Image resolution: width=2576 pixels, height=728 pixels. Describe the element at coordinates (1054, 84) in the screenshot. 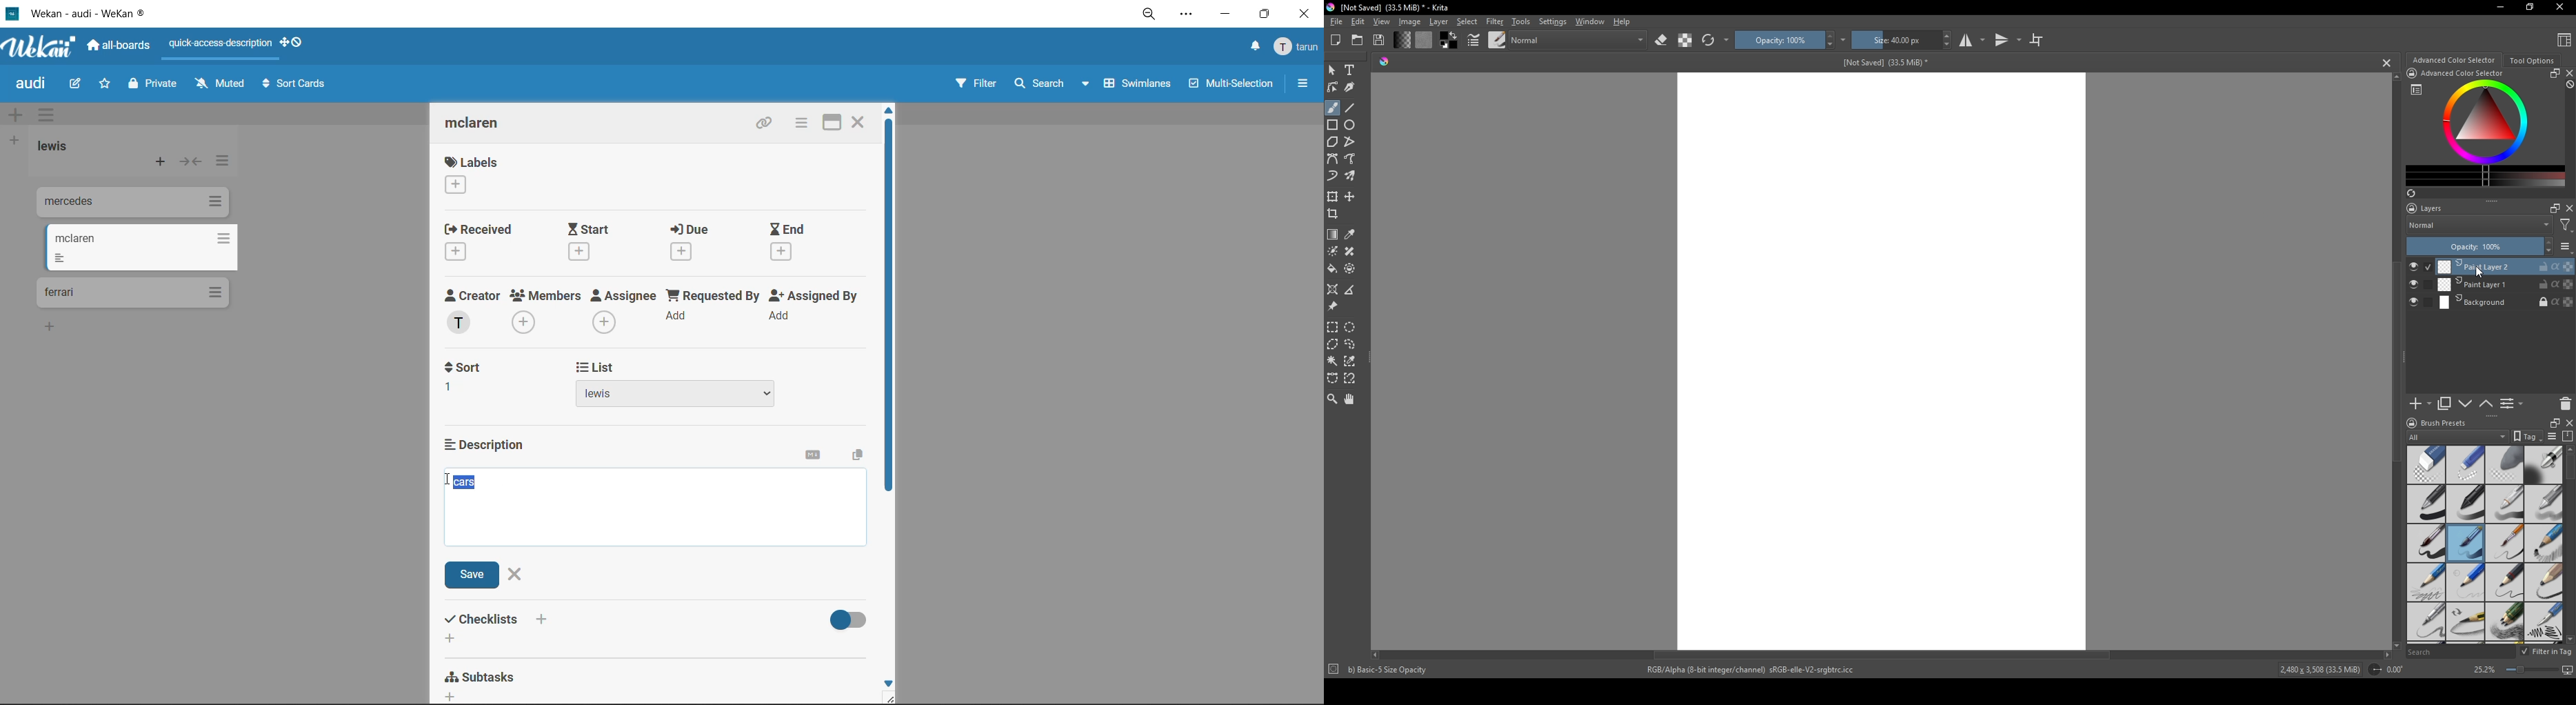

I see `search` at that location.